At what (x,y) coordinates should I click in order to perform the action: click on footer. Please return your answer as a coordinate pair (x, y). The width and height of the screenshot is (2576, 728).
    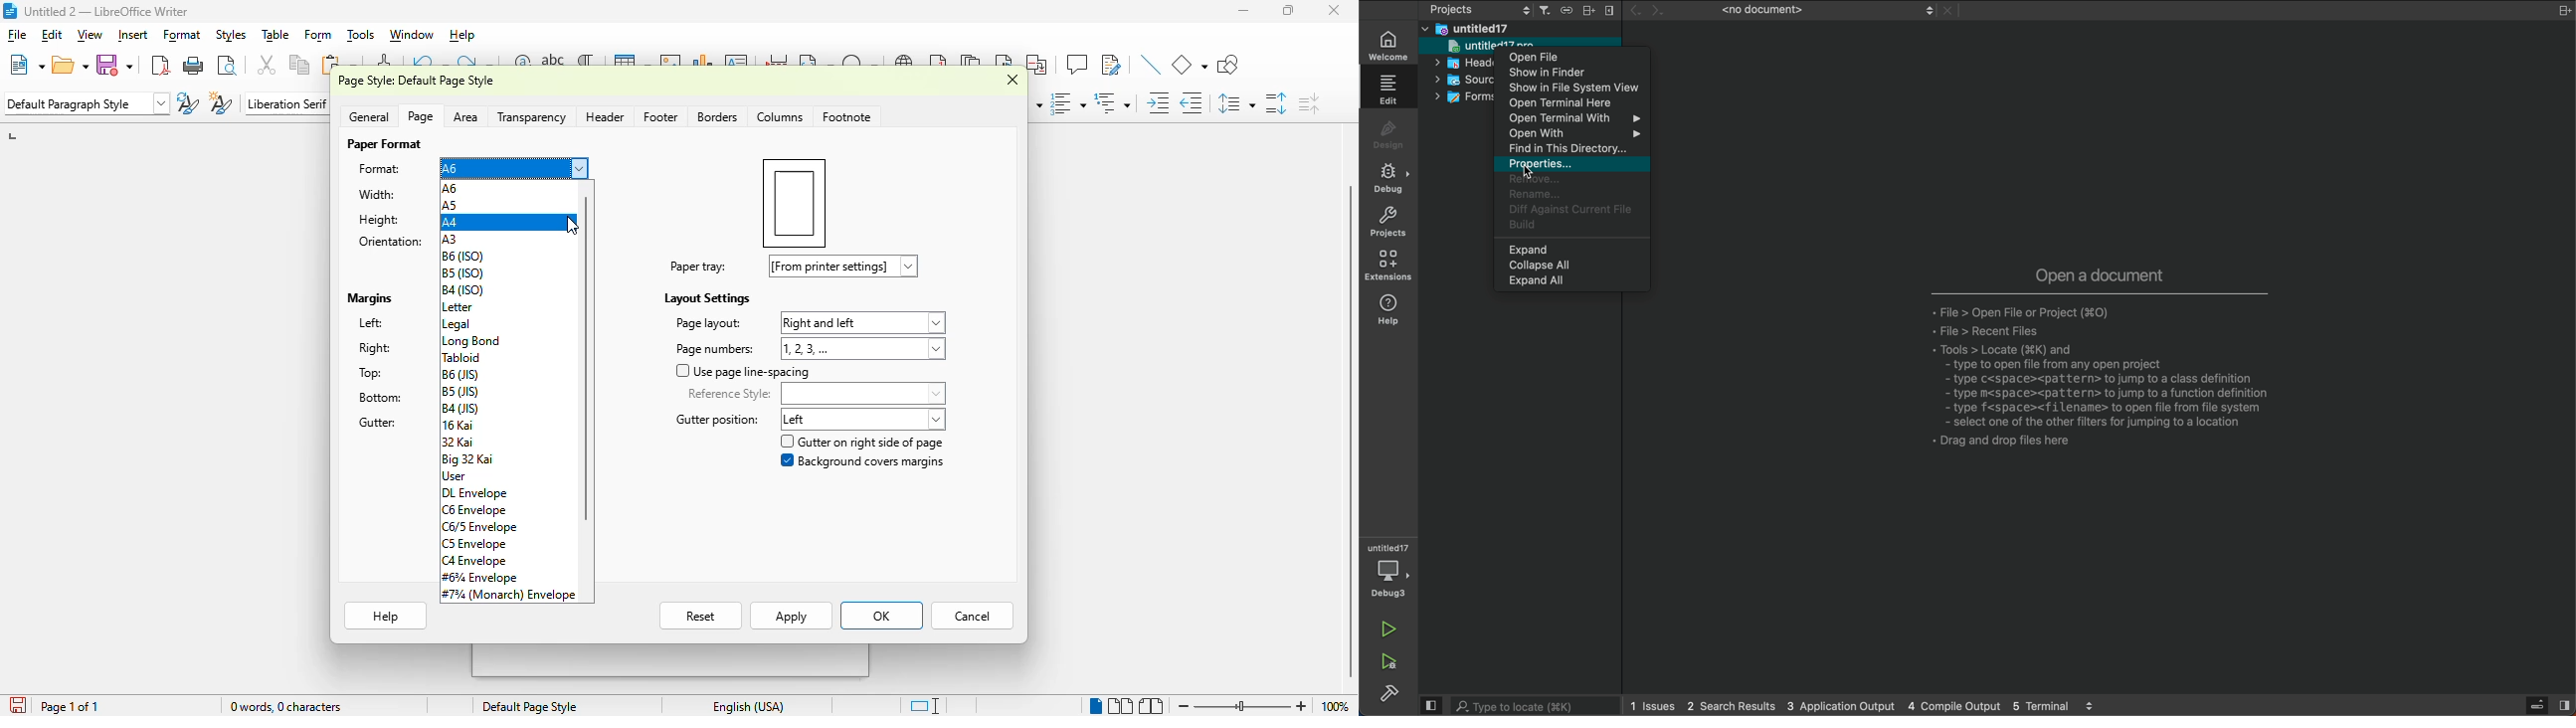
    Looking at the image, I should click on (659, 116).